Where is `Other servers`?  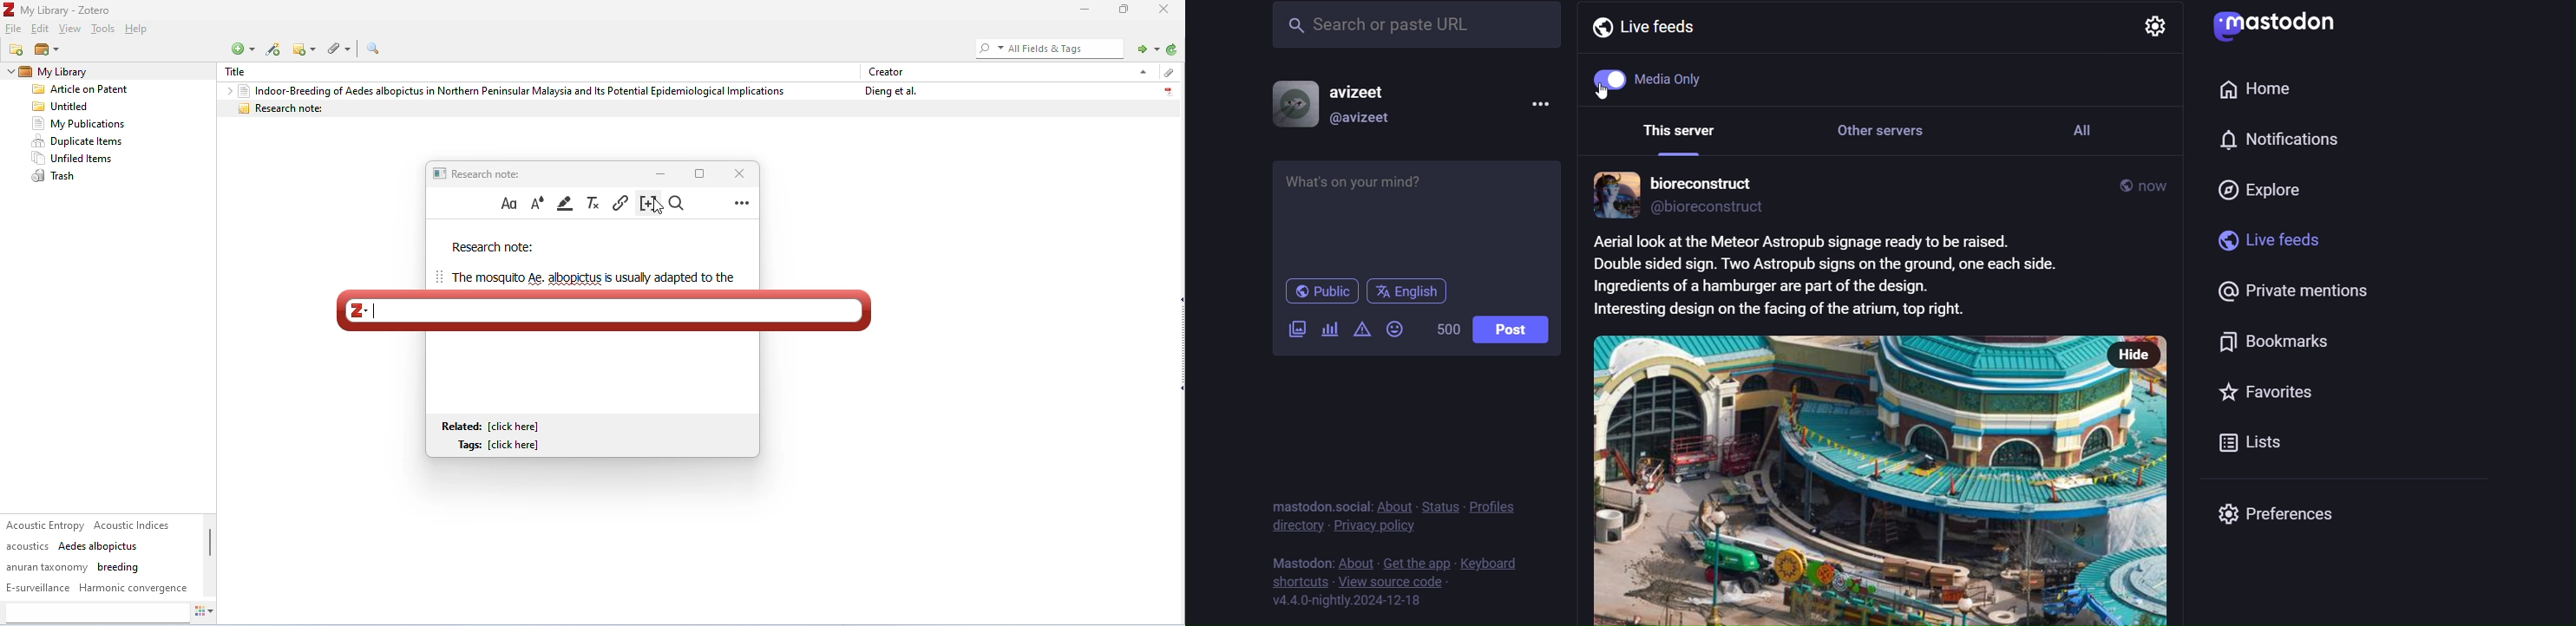
Other servers is located at coordinates (1896, 131).